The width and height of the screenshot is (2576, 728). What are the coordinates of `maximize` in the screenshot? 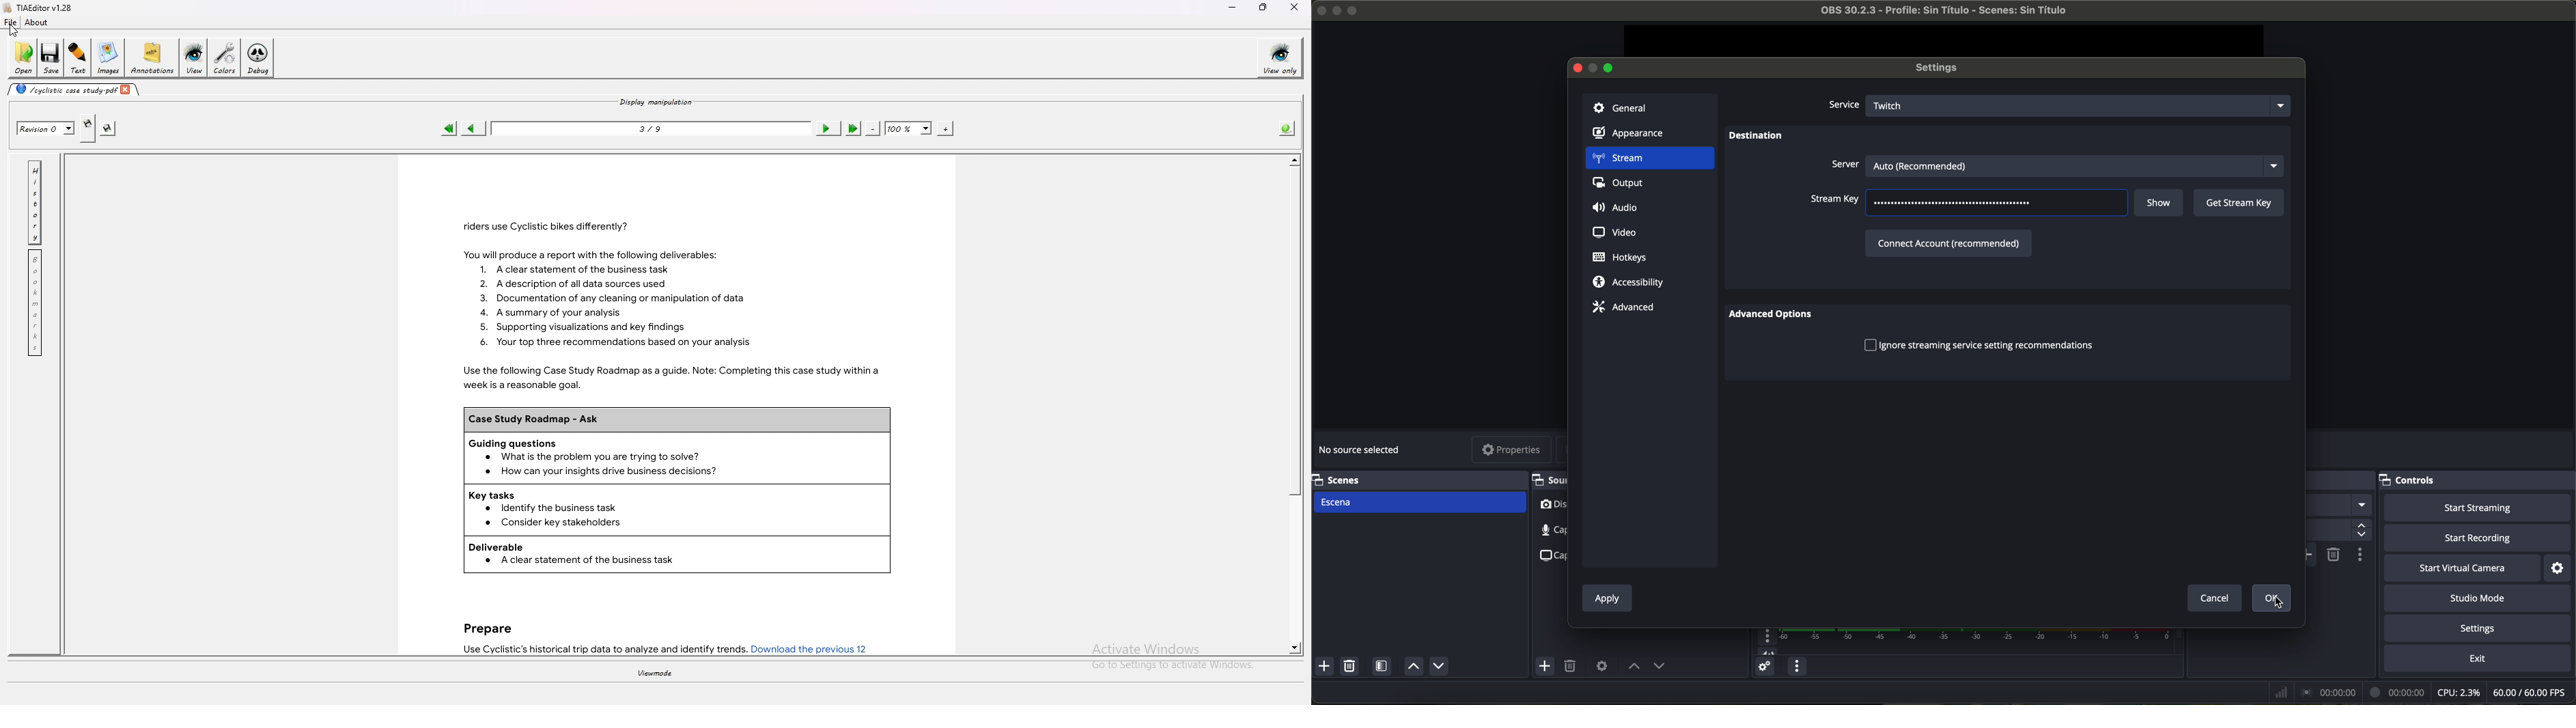 It's located at (1355, 10).